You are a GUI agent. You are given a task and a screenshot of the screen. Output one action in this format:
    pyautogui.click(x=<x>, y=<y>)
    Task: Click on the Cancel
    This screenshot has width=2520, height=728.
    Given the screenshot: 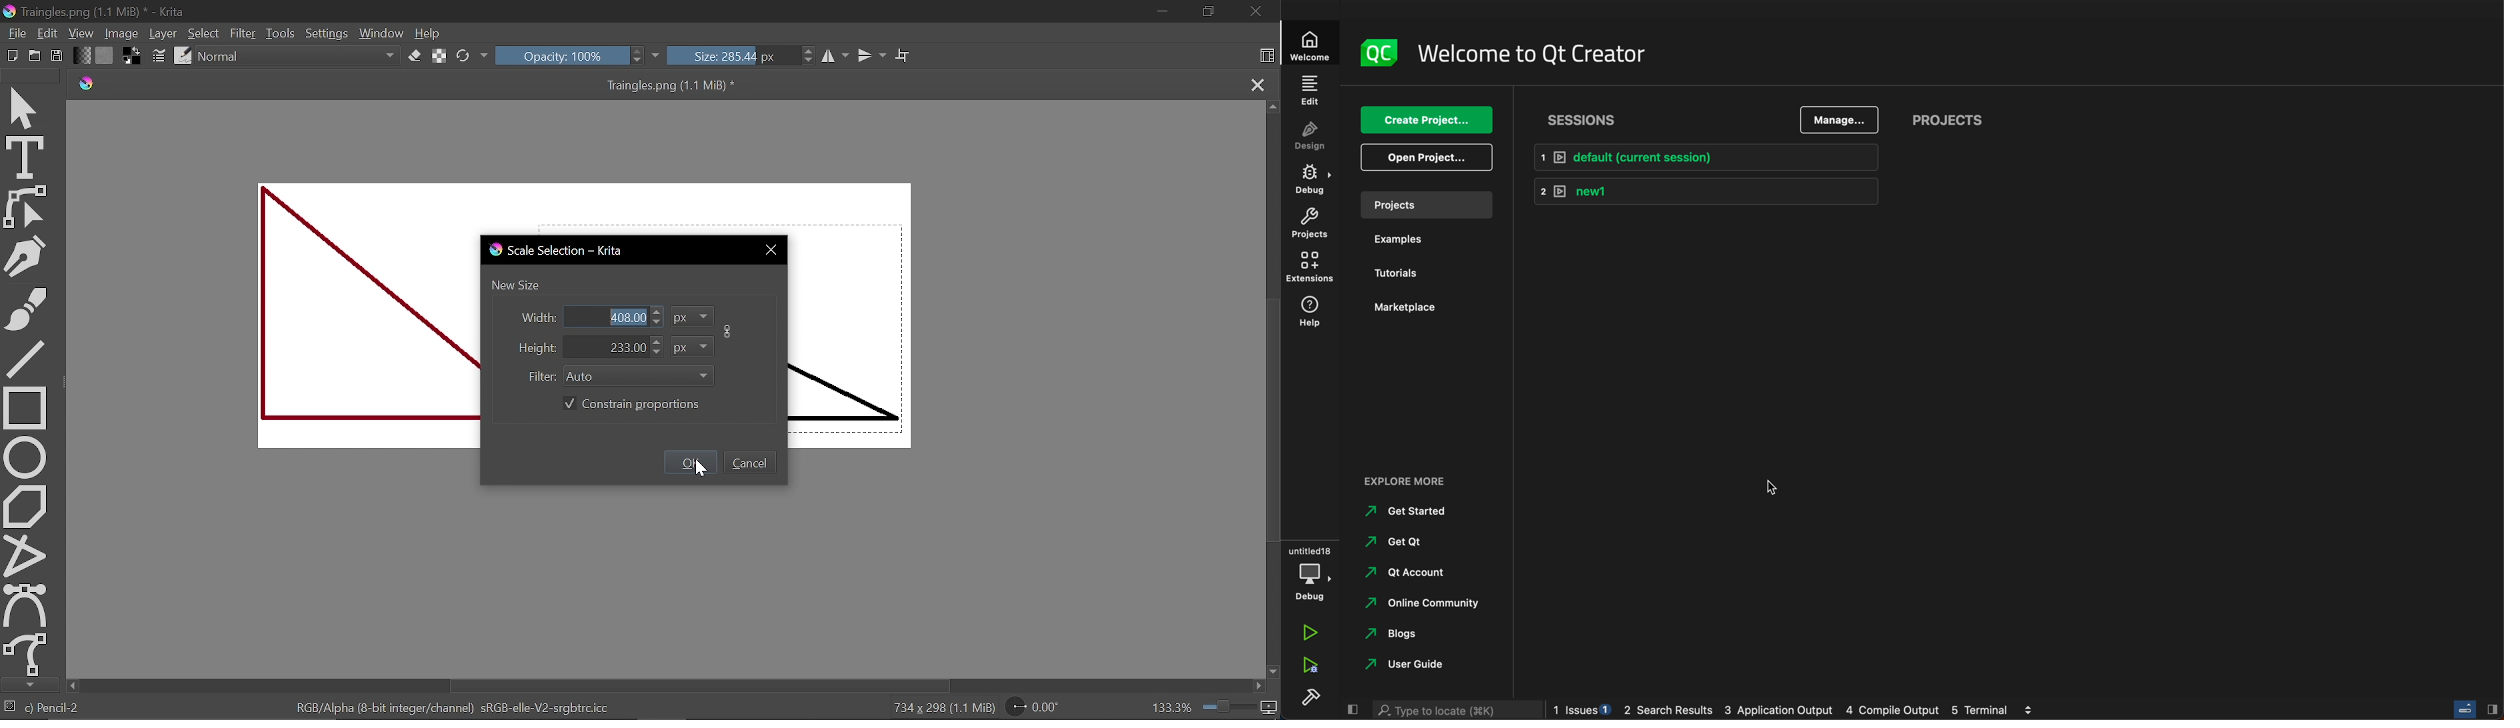 What is the action you would take?
    pyautogui.click(x=750, y=462)
    